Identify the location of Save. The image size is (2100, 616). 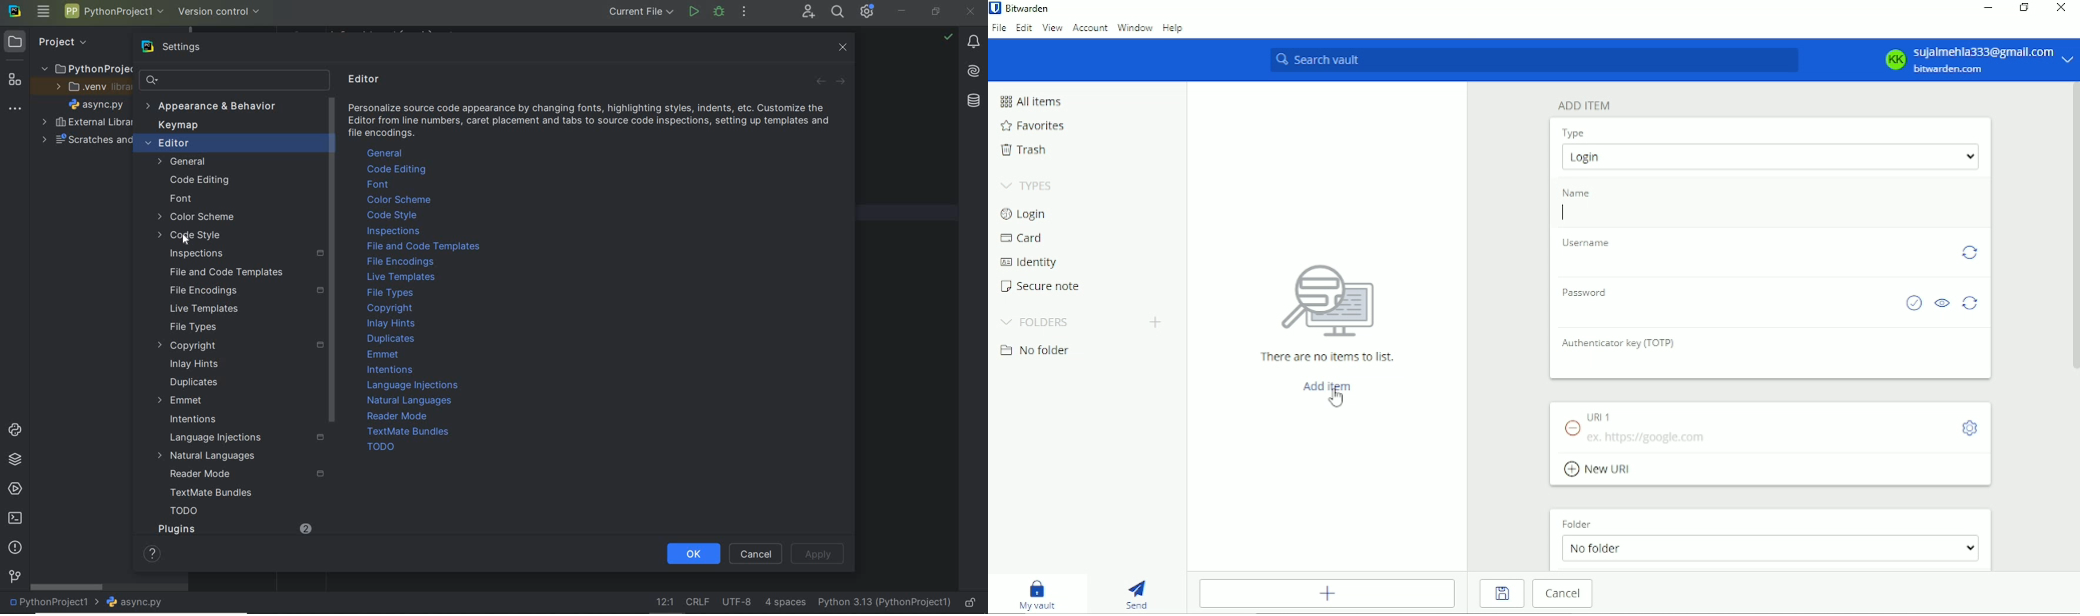
(1502, 593).